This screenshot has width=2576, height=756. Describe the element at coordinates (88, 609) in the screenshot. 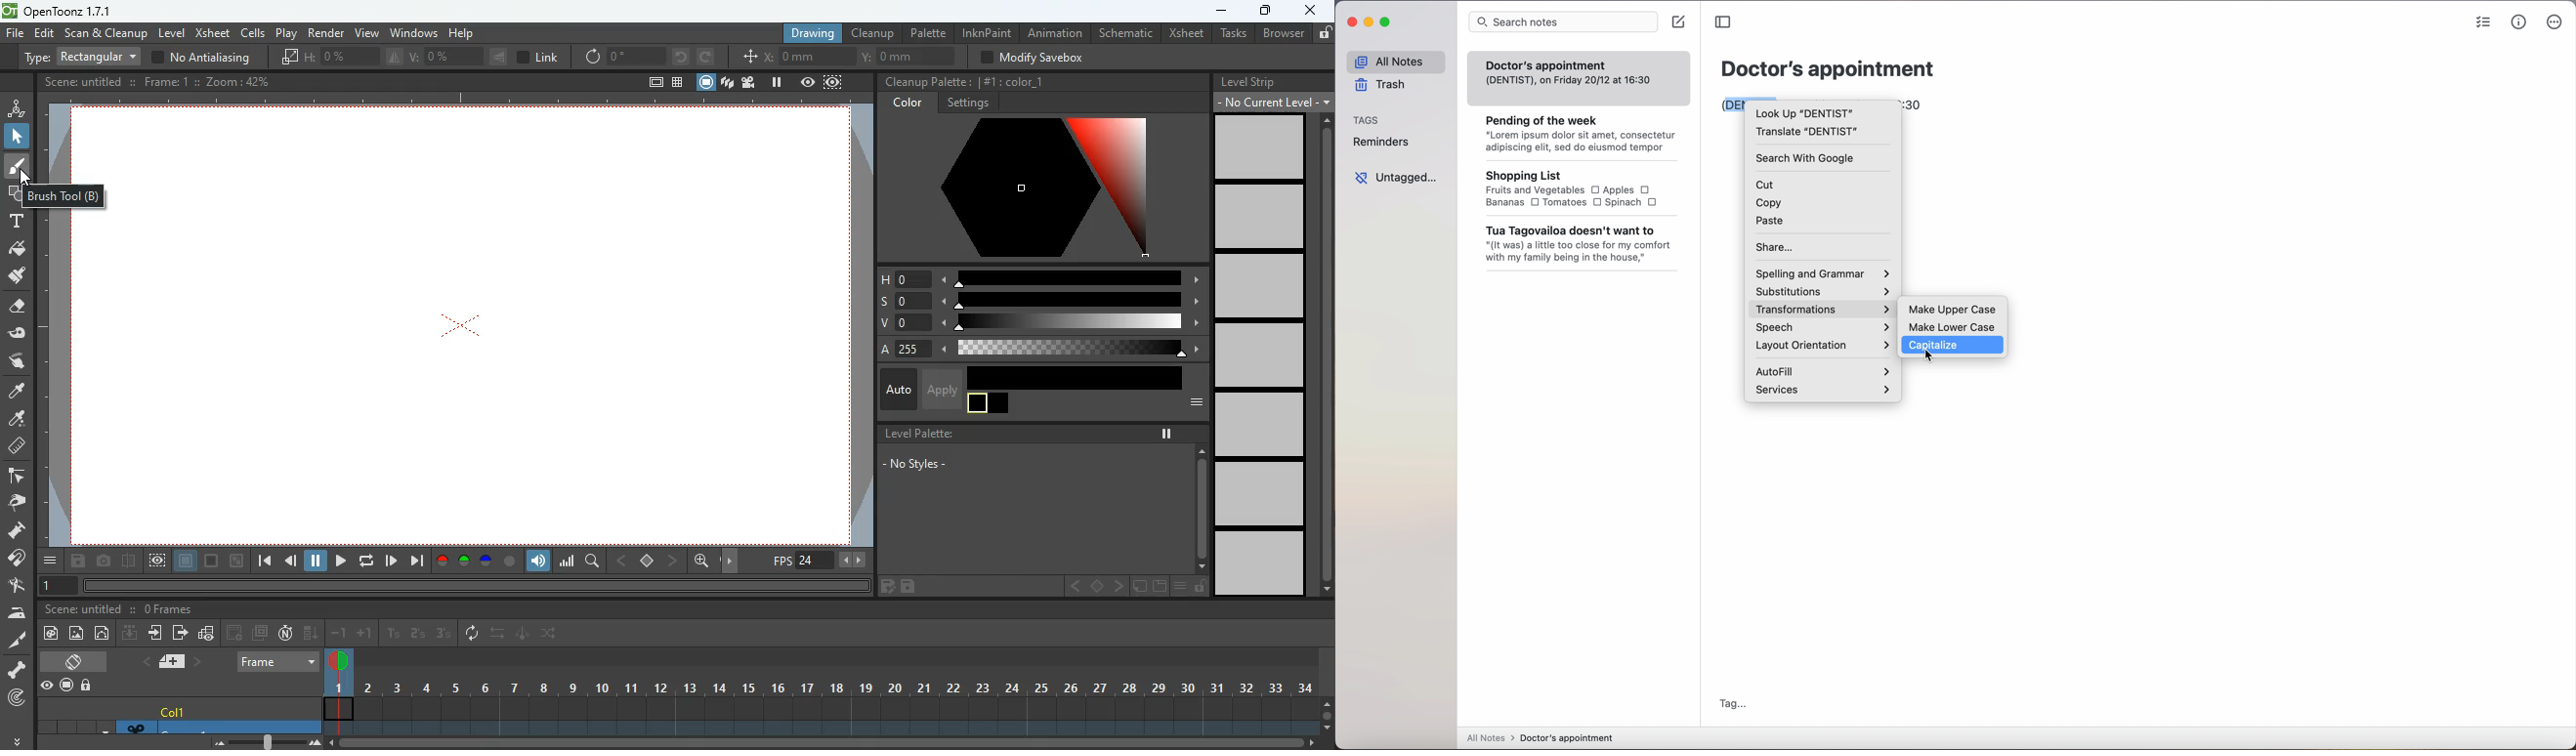

I see `scene title` at that location.